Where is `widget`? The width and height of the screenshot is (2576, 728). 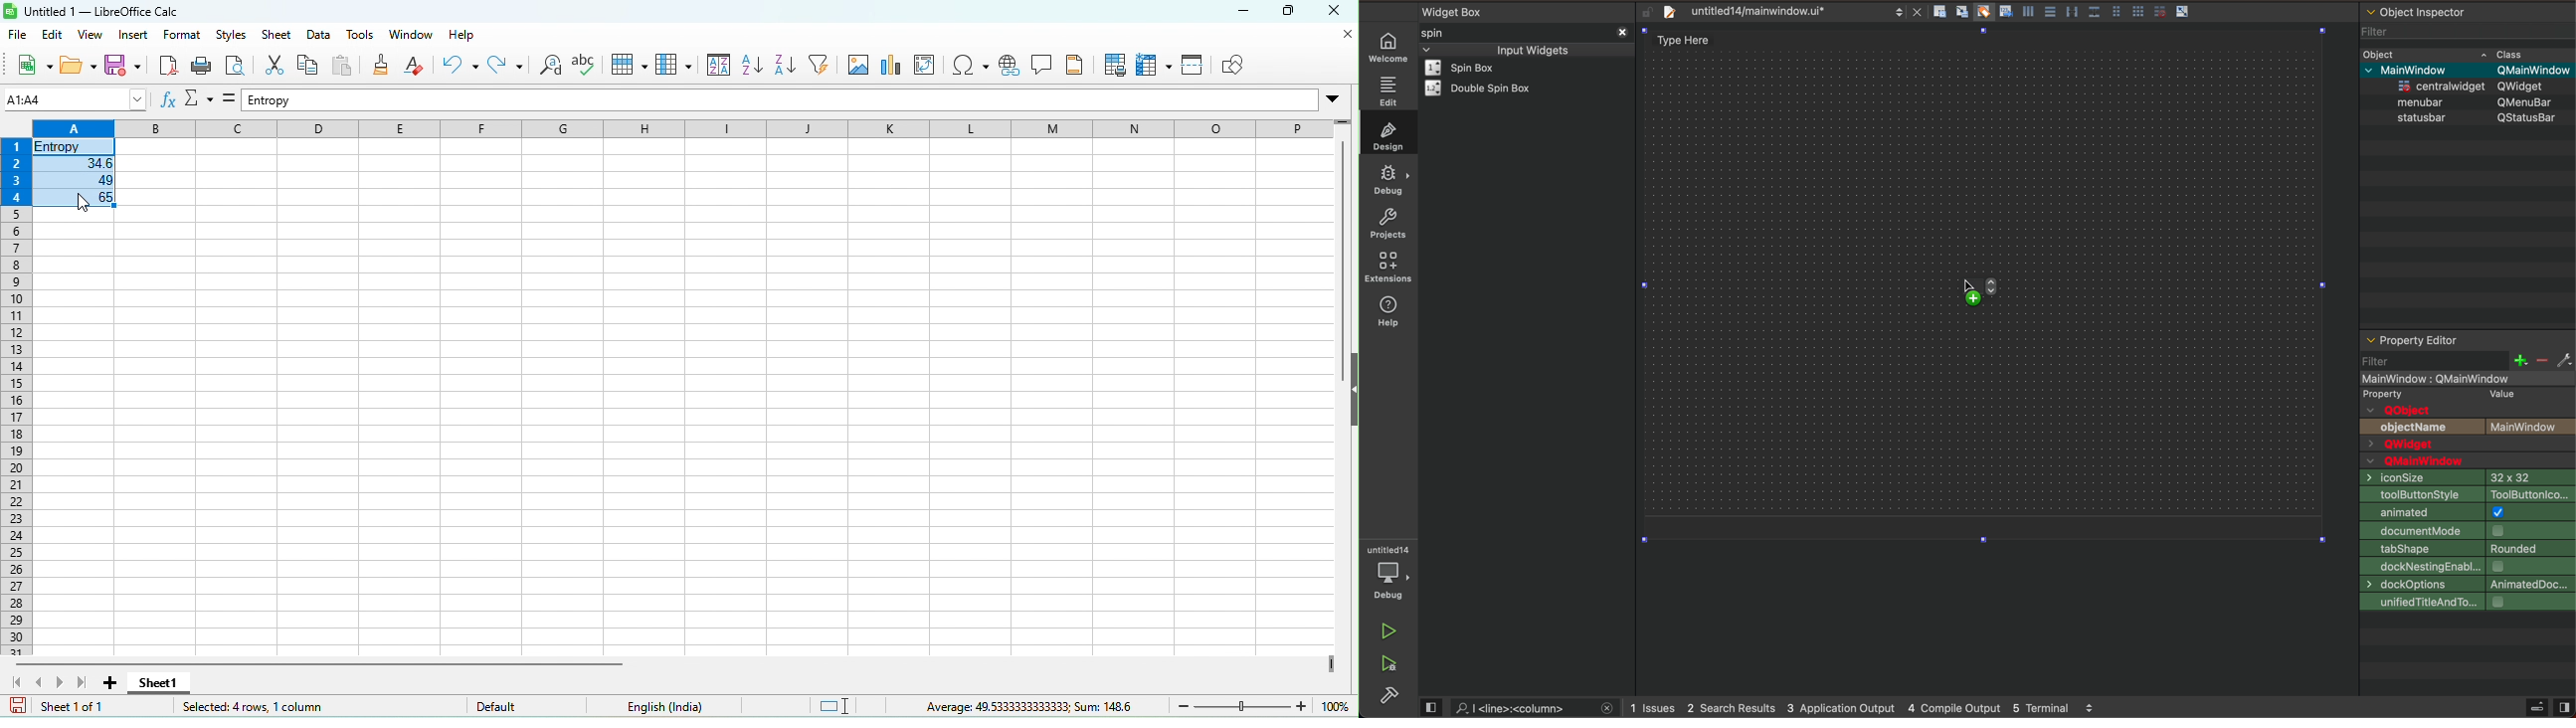 widget is located at coordinates (1473, 68).